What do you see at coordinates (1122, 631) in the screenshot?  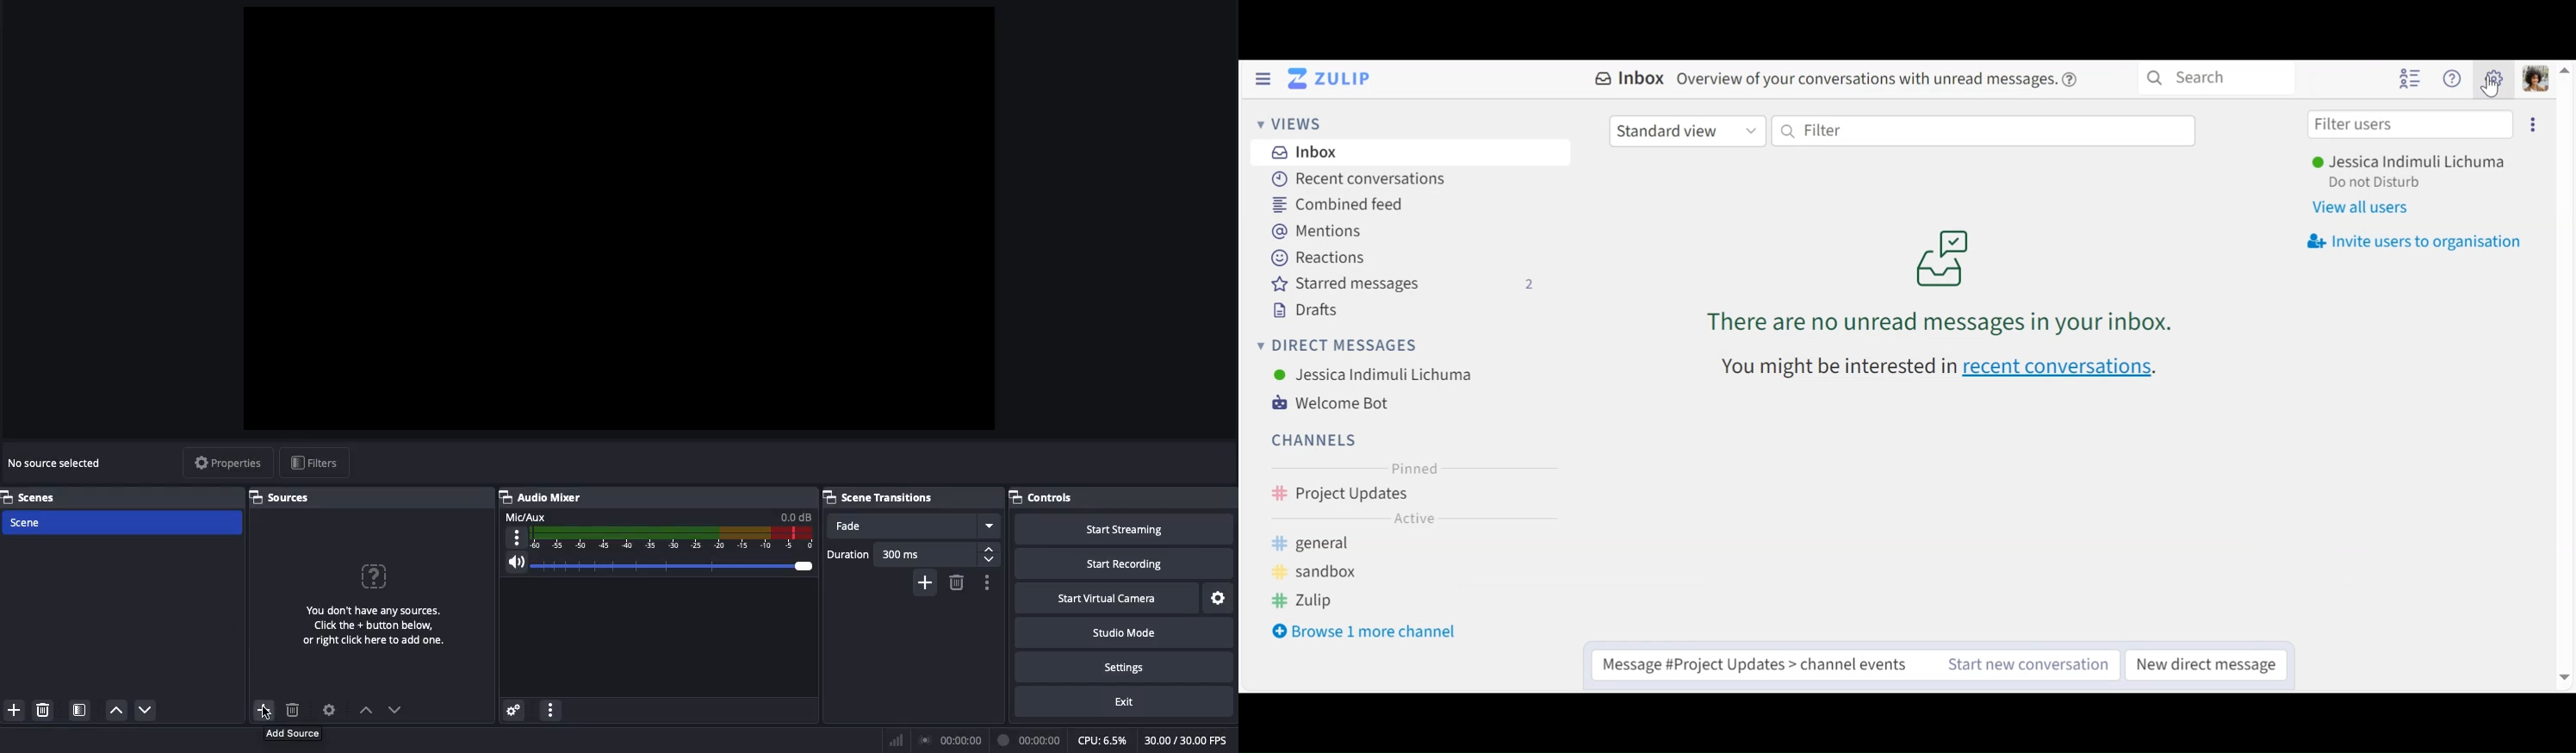 I see `Studio mode` at bounding box center [1122, 631].